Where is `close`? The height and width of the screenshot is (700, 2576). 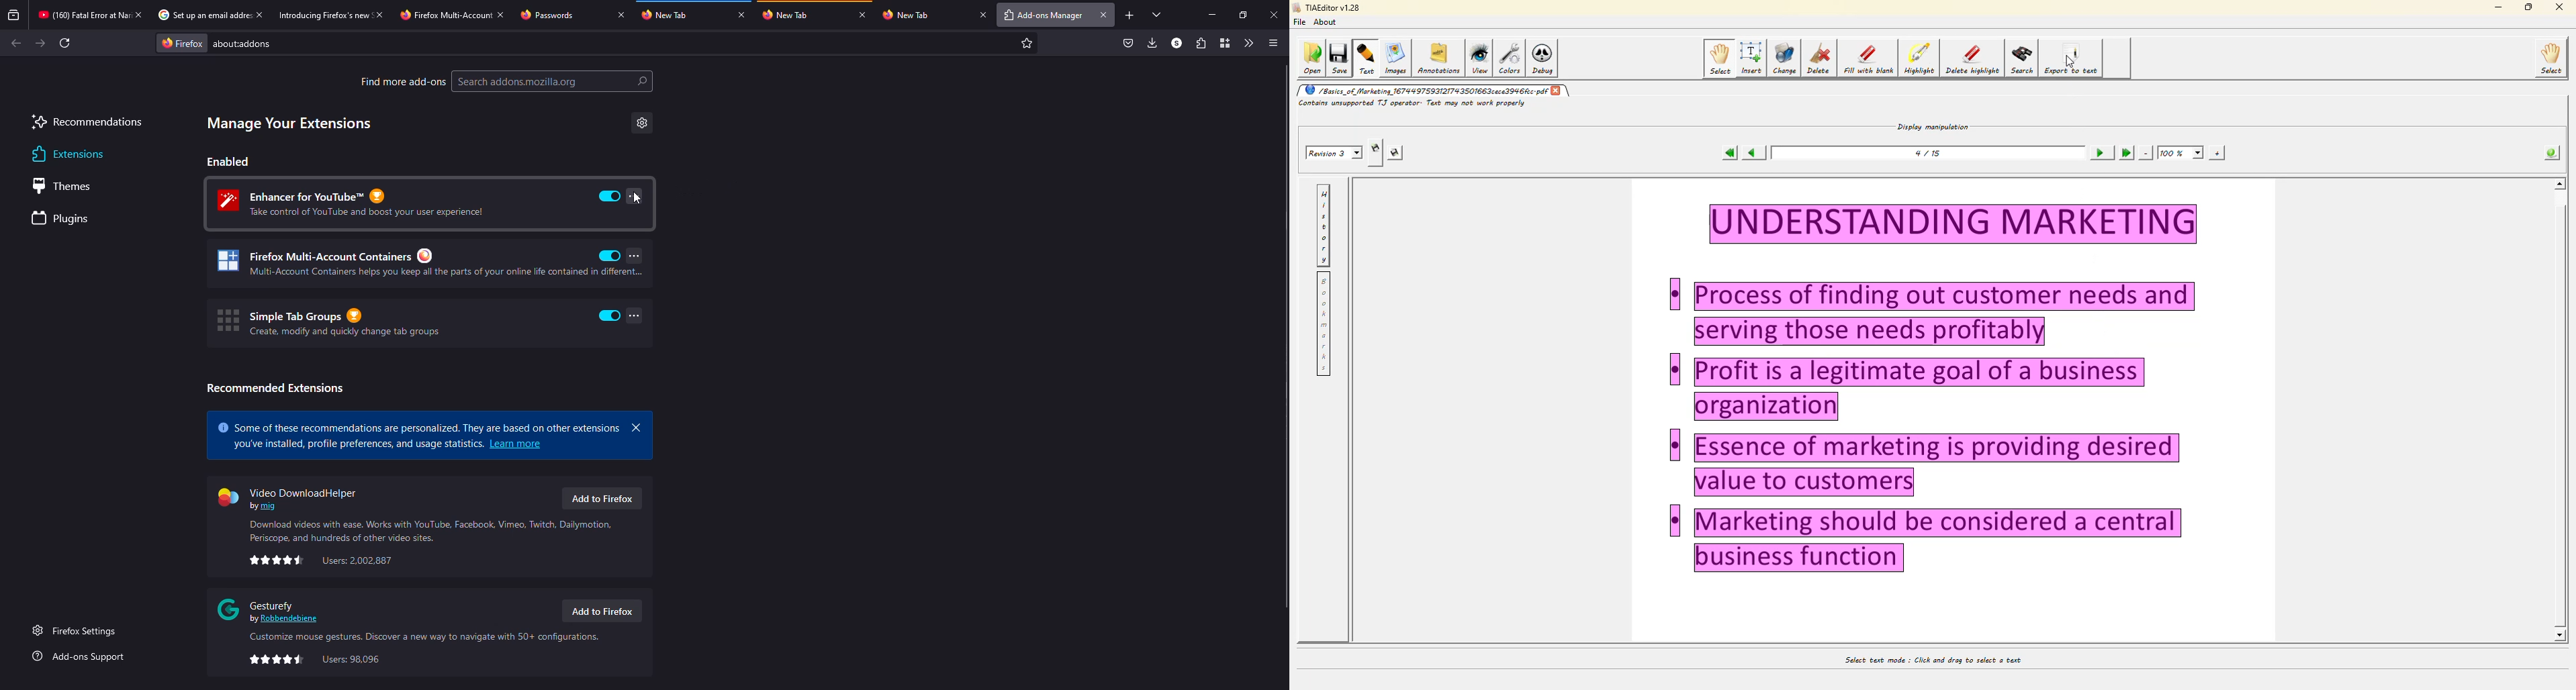
close is located at coordinates (501, 15).